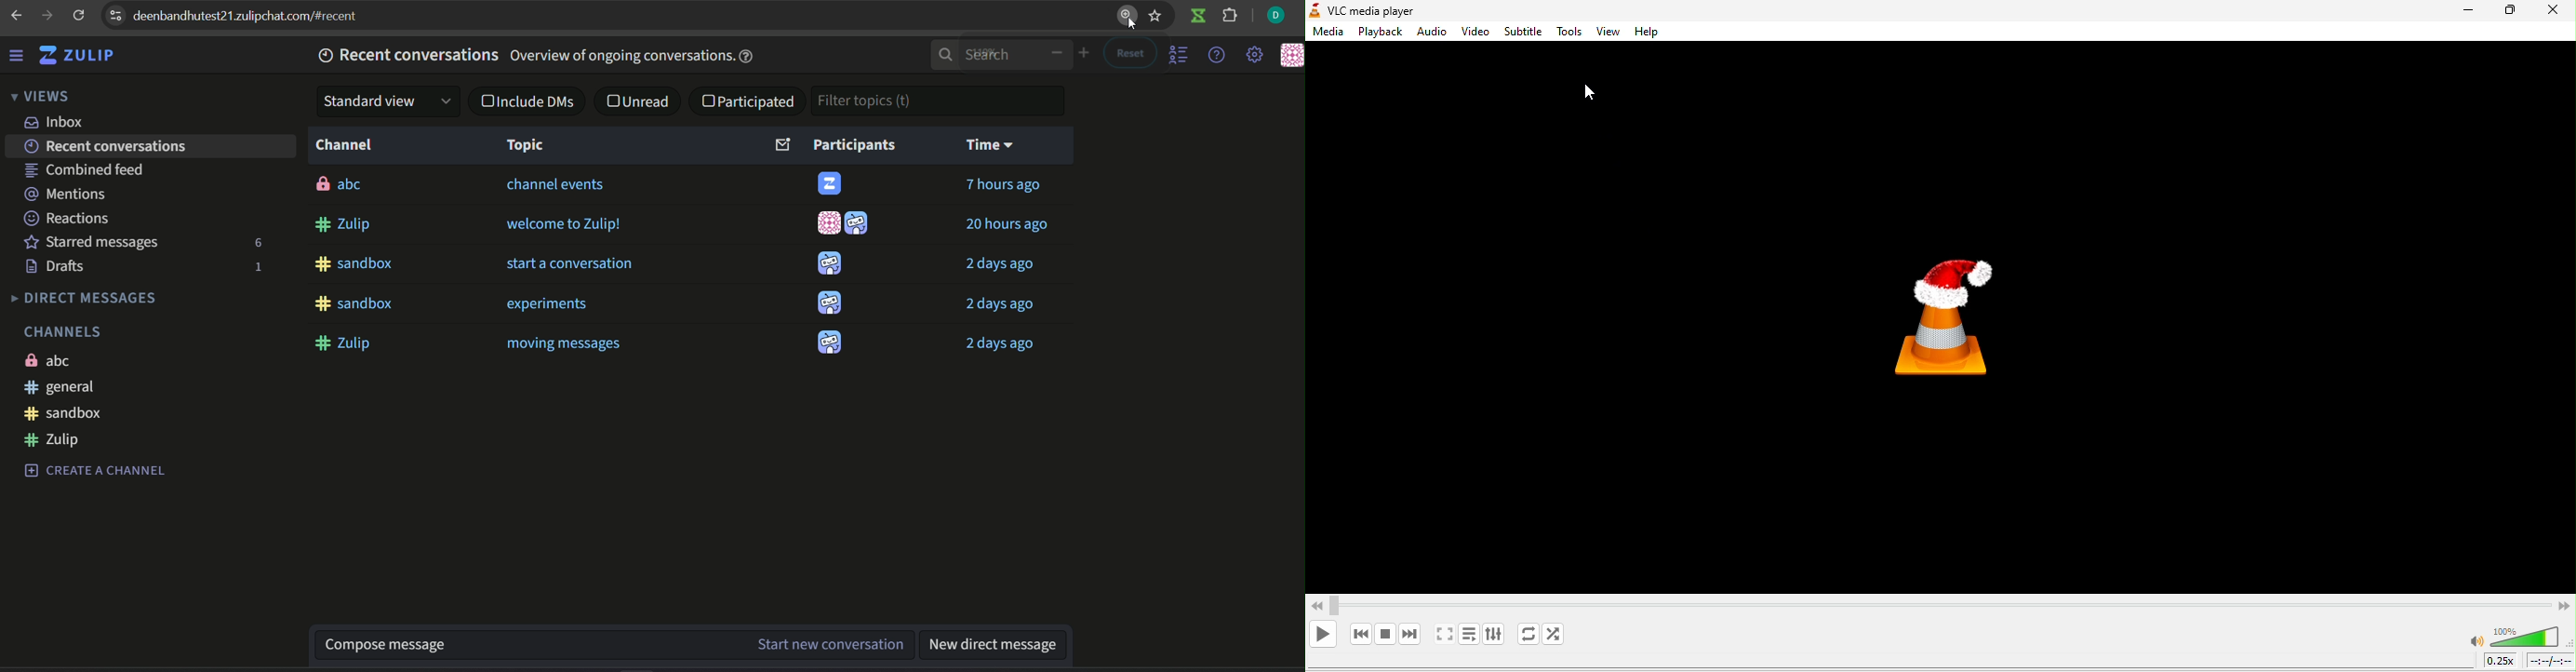  What do you see at coordinates (115, 14) in the screenshot?
I see `options` at bounding box center [115, 14].